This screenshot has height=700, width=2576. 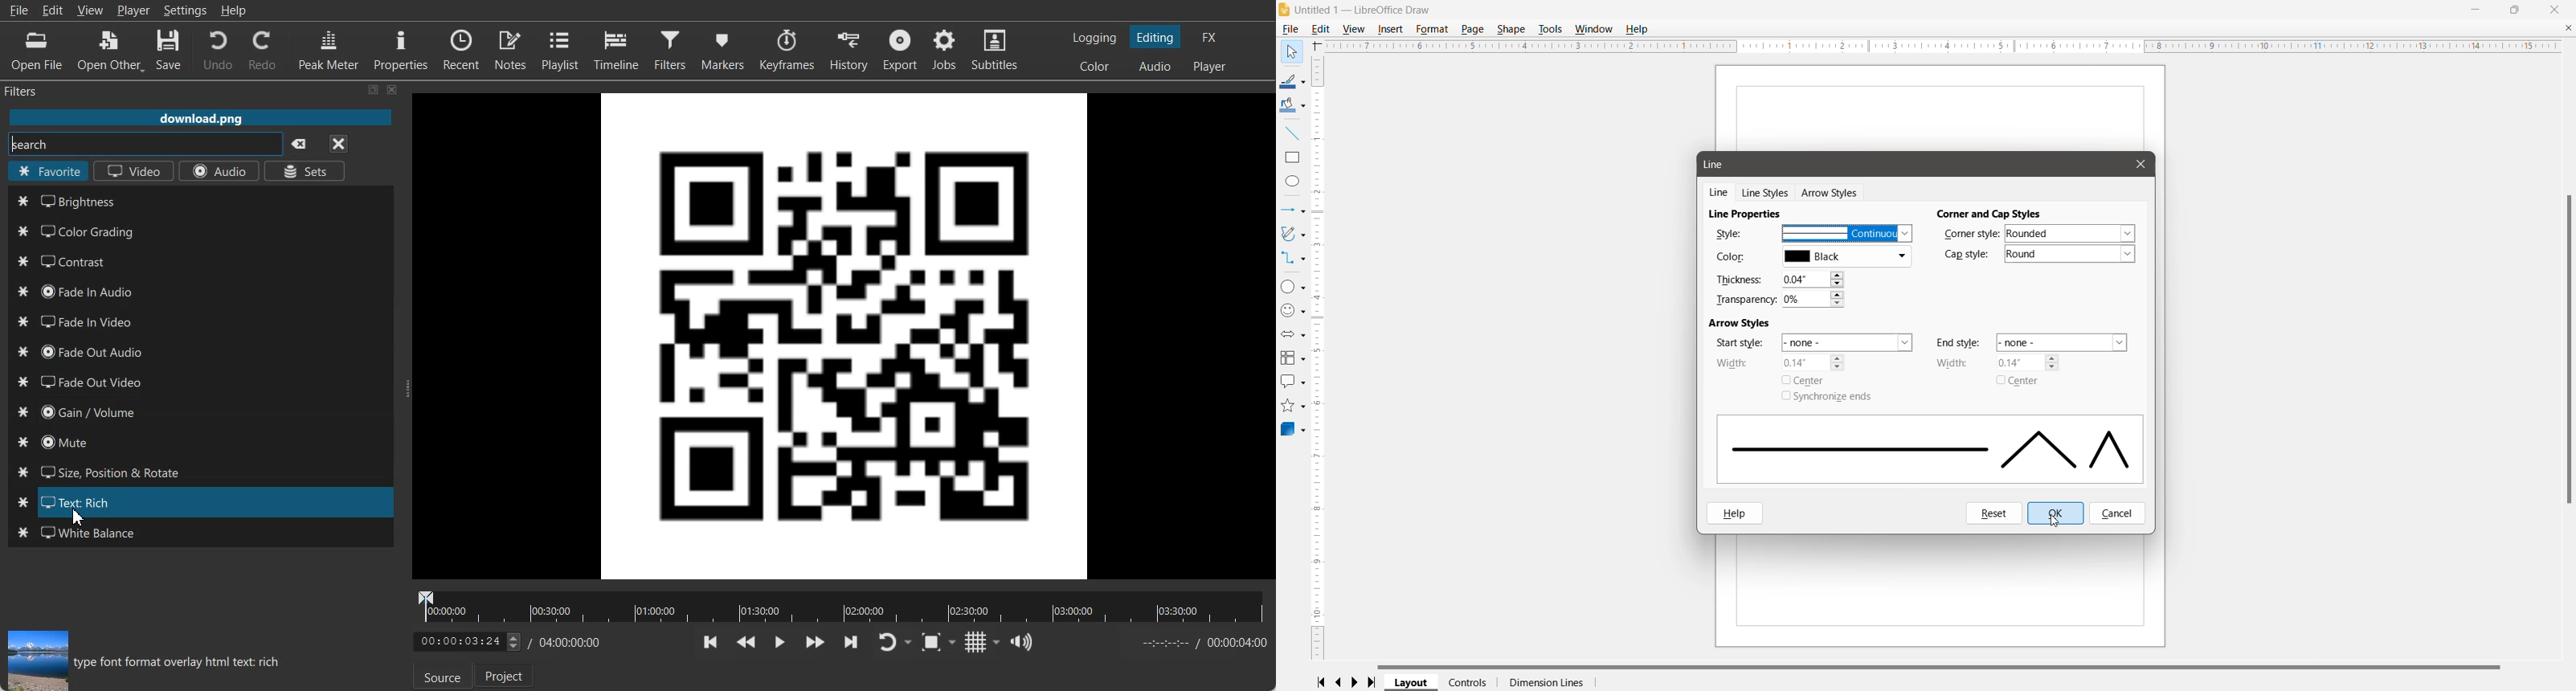 I want to click on Switching to the Color layout, so click(x=1094, y=67).